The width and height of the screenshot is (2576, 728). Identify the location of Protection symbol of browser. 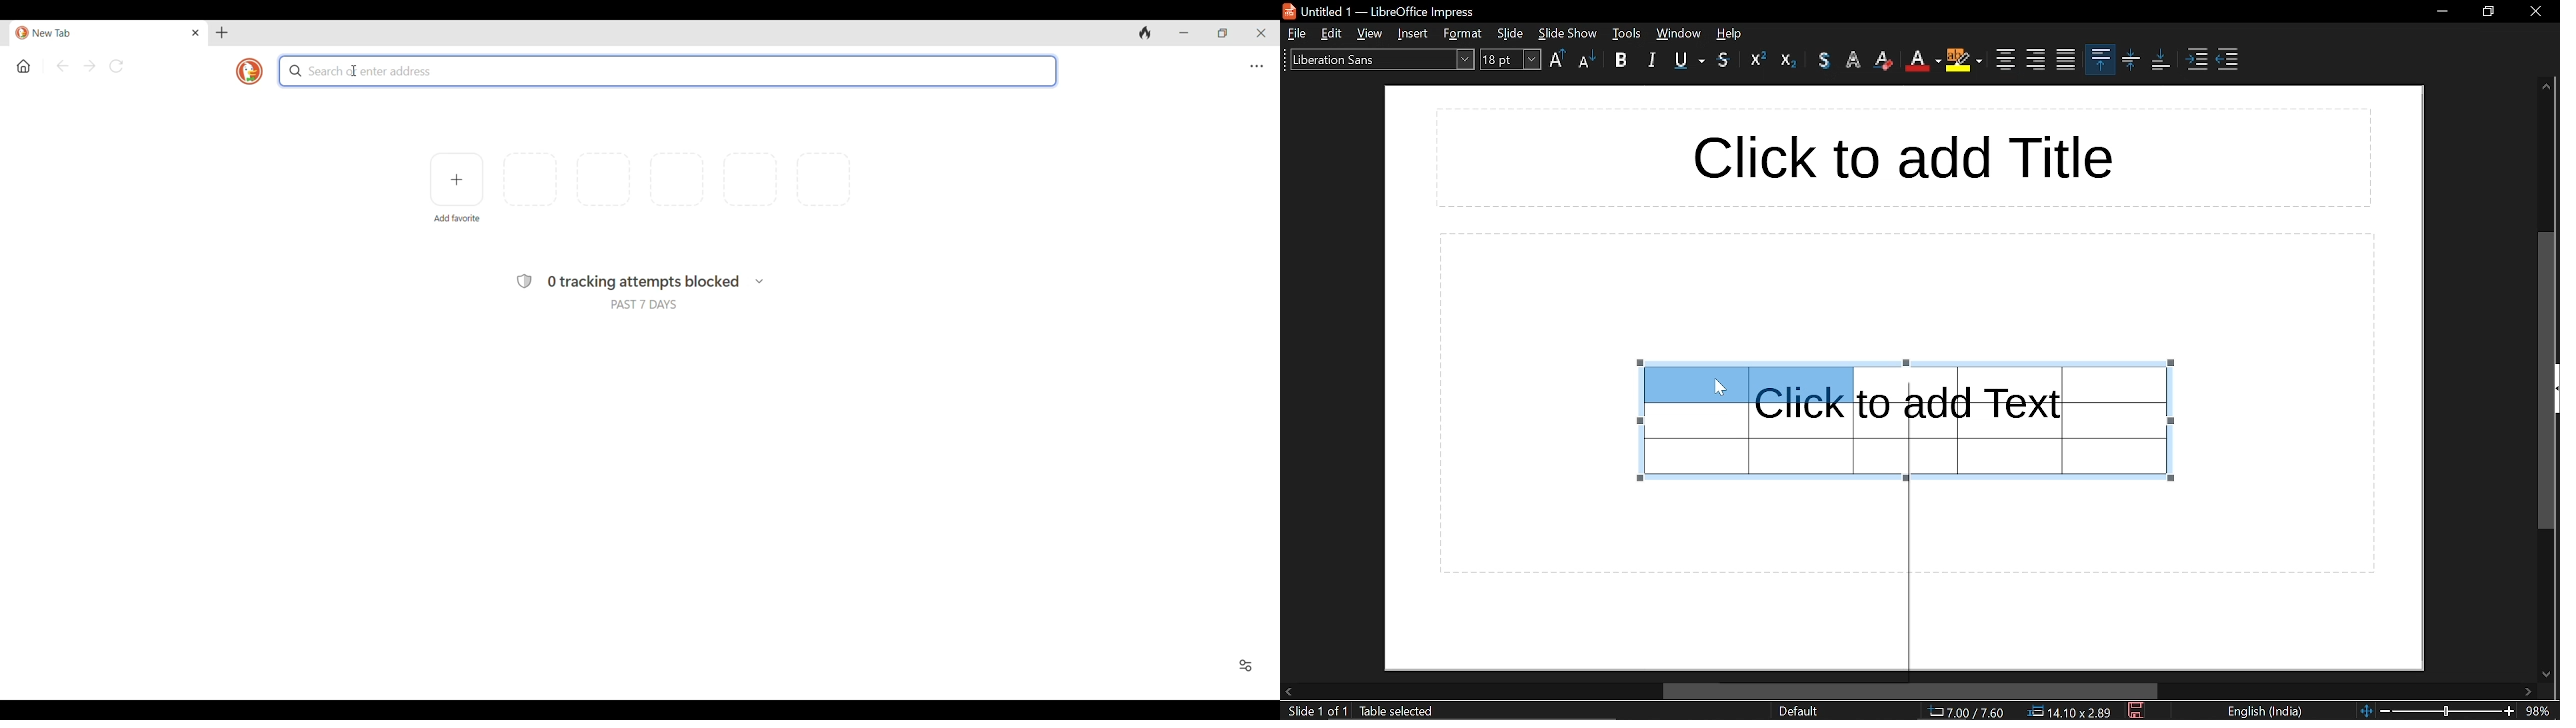
(524, 281).